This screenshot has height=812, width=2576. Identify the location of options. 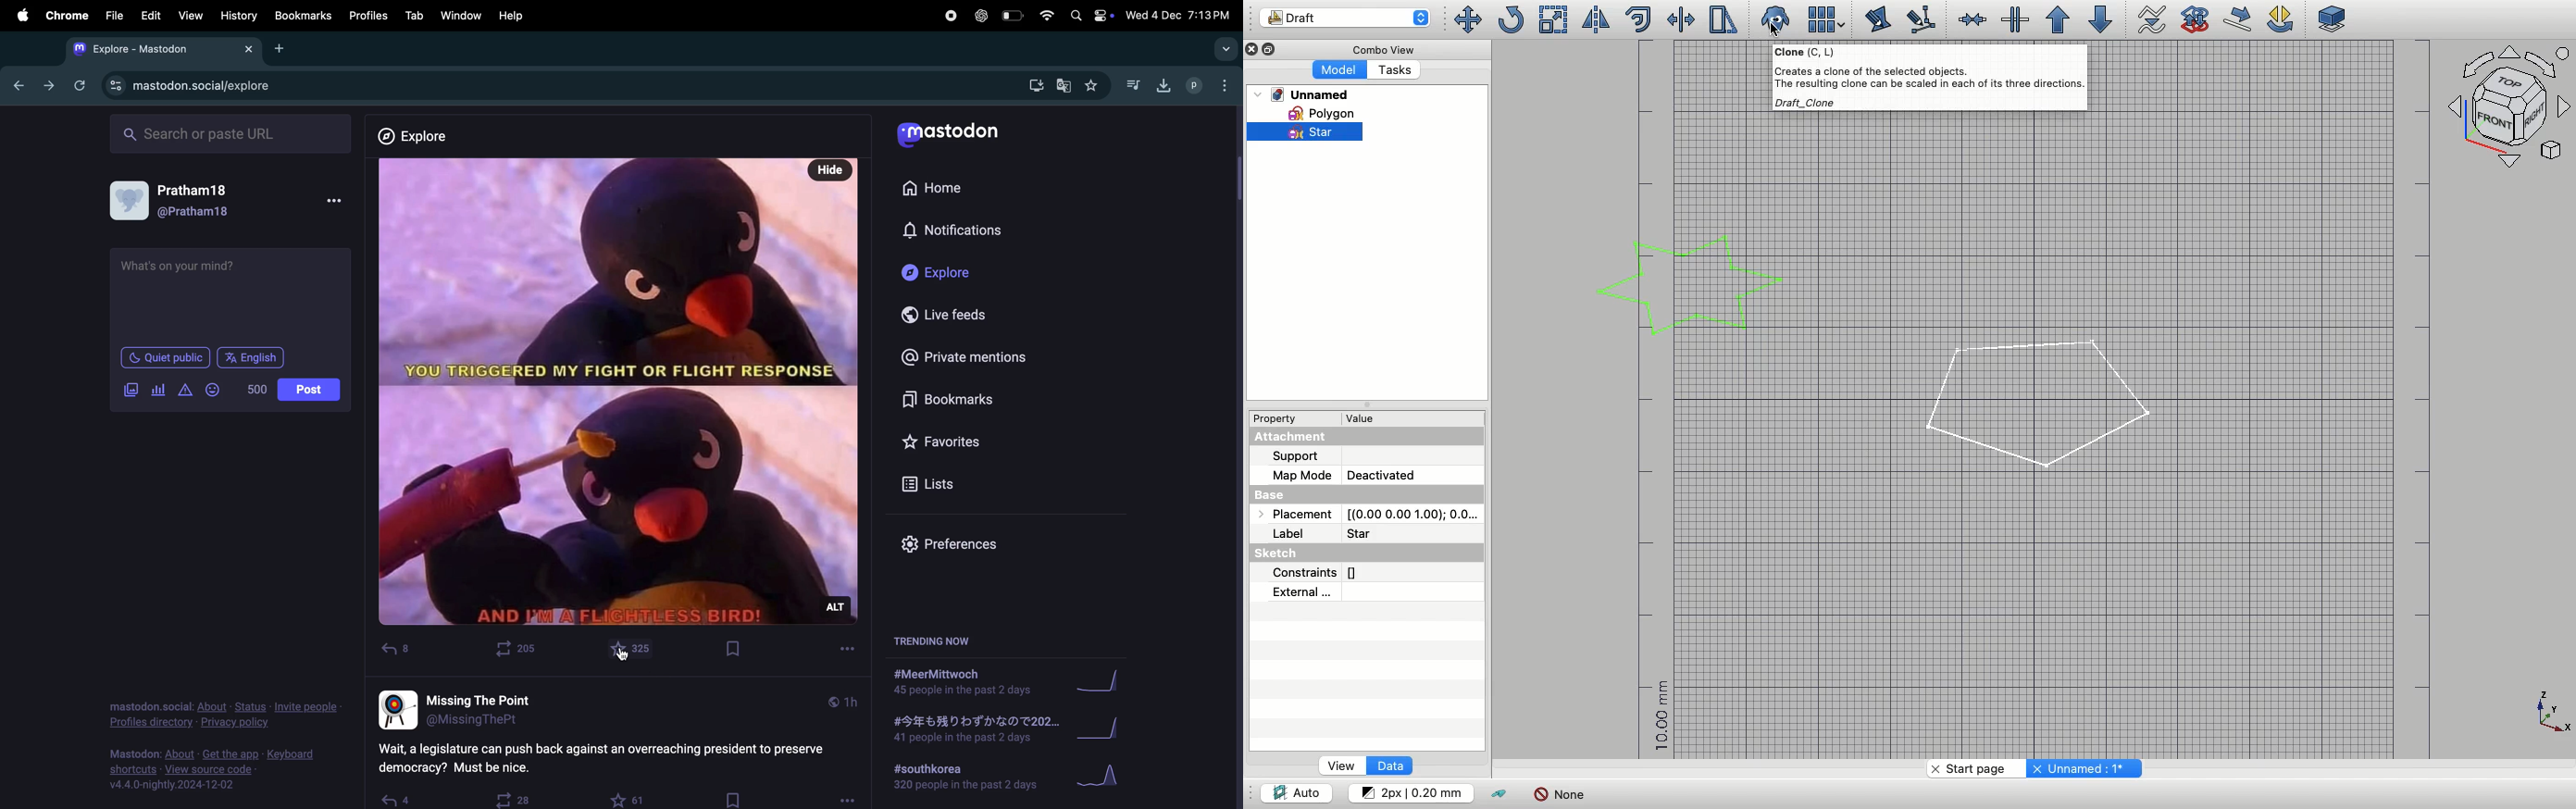
(847, 799).